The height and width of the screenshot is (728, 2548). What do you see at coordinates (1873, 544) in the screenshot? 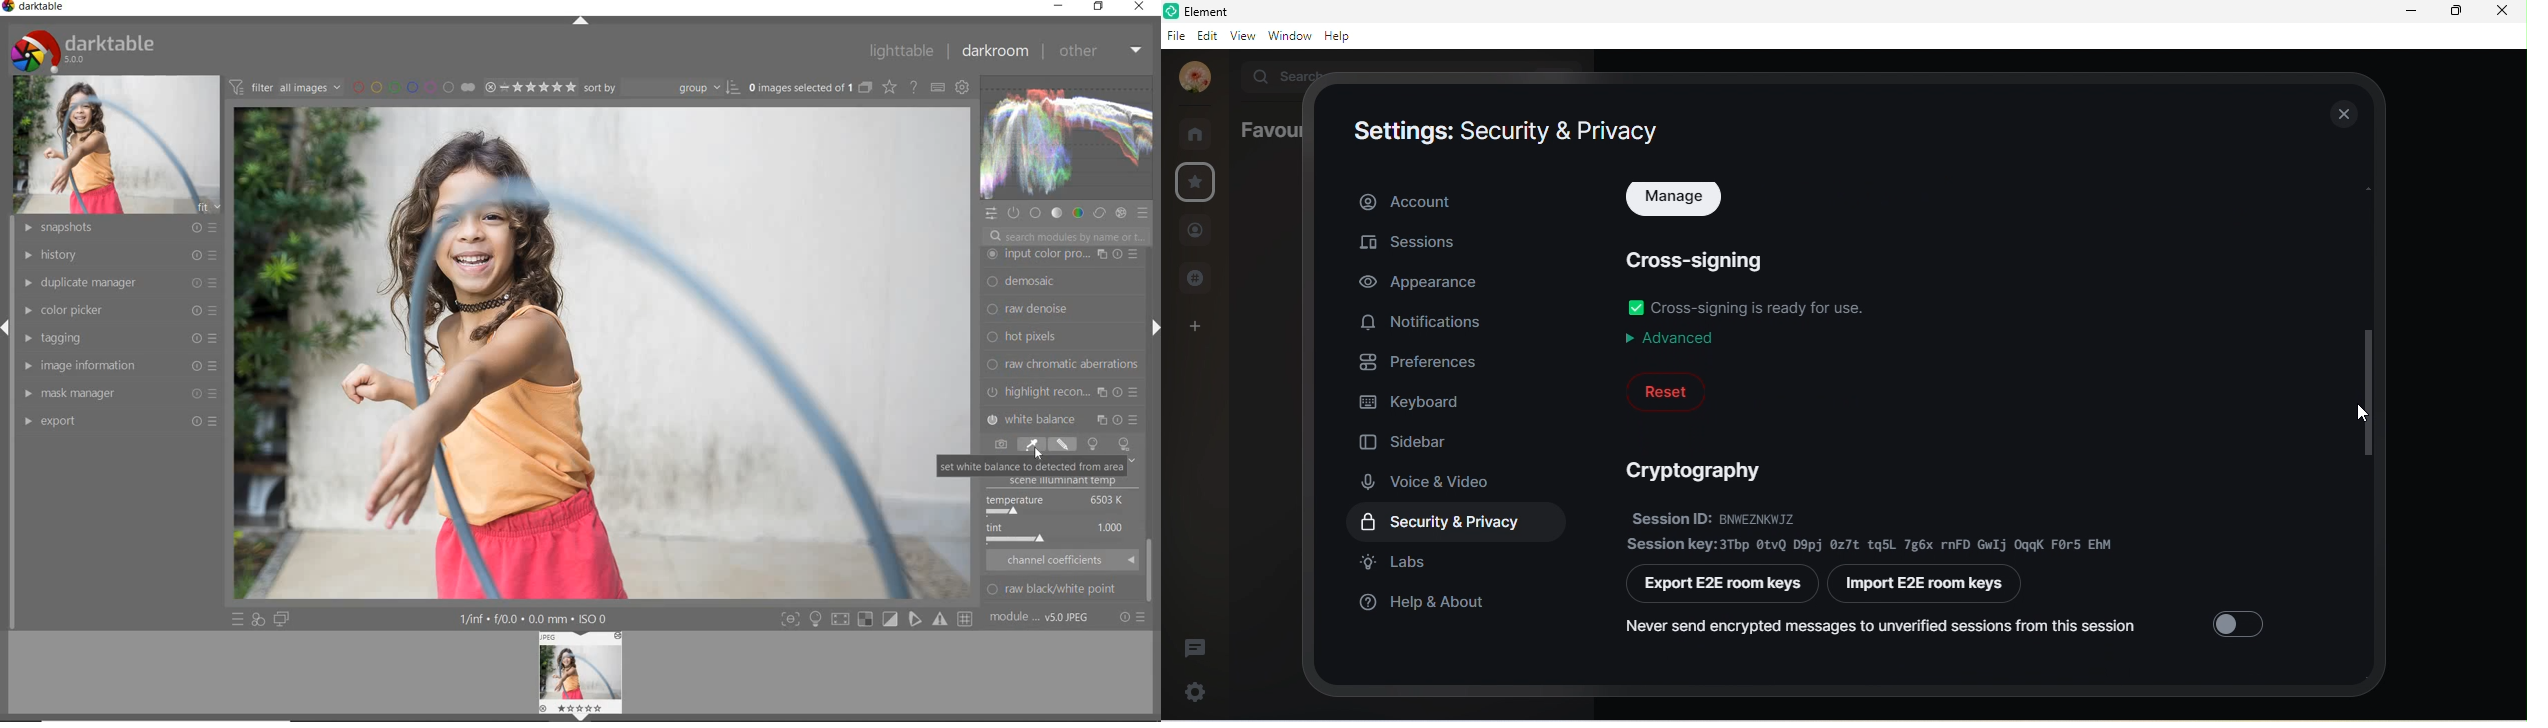
I see `session key:3tbp 0tvq d9pj 0z7t tq5l 7g6x rnfd gwij 0qqk for5 ehm` at bounding box center [1873, 544].